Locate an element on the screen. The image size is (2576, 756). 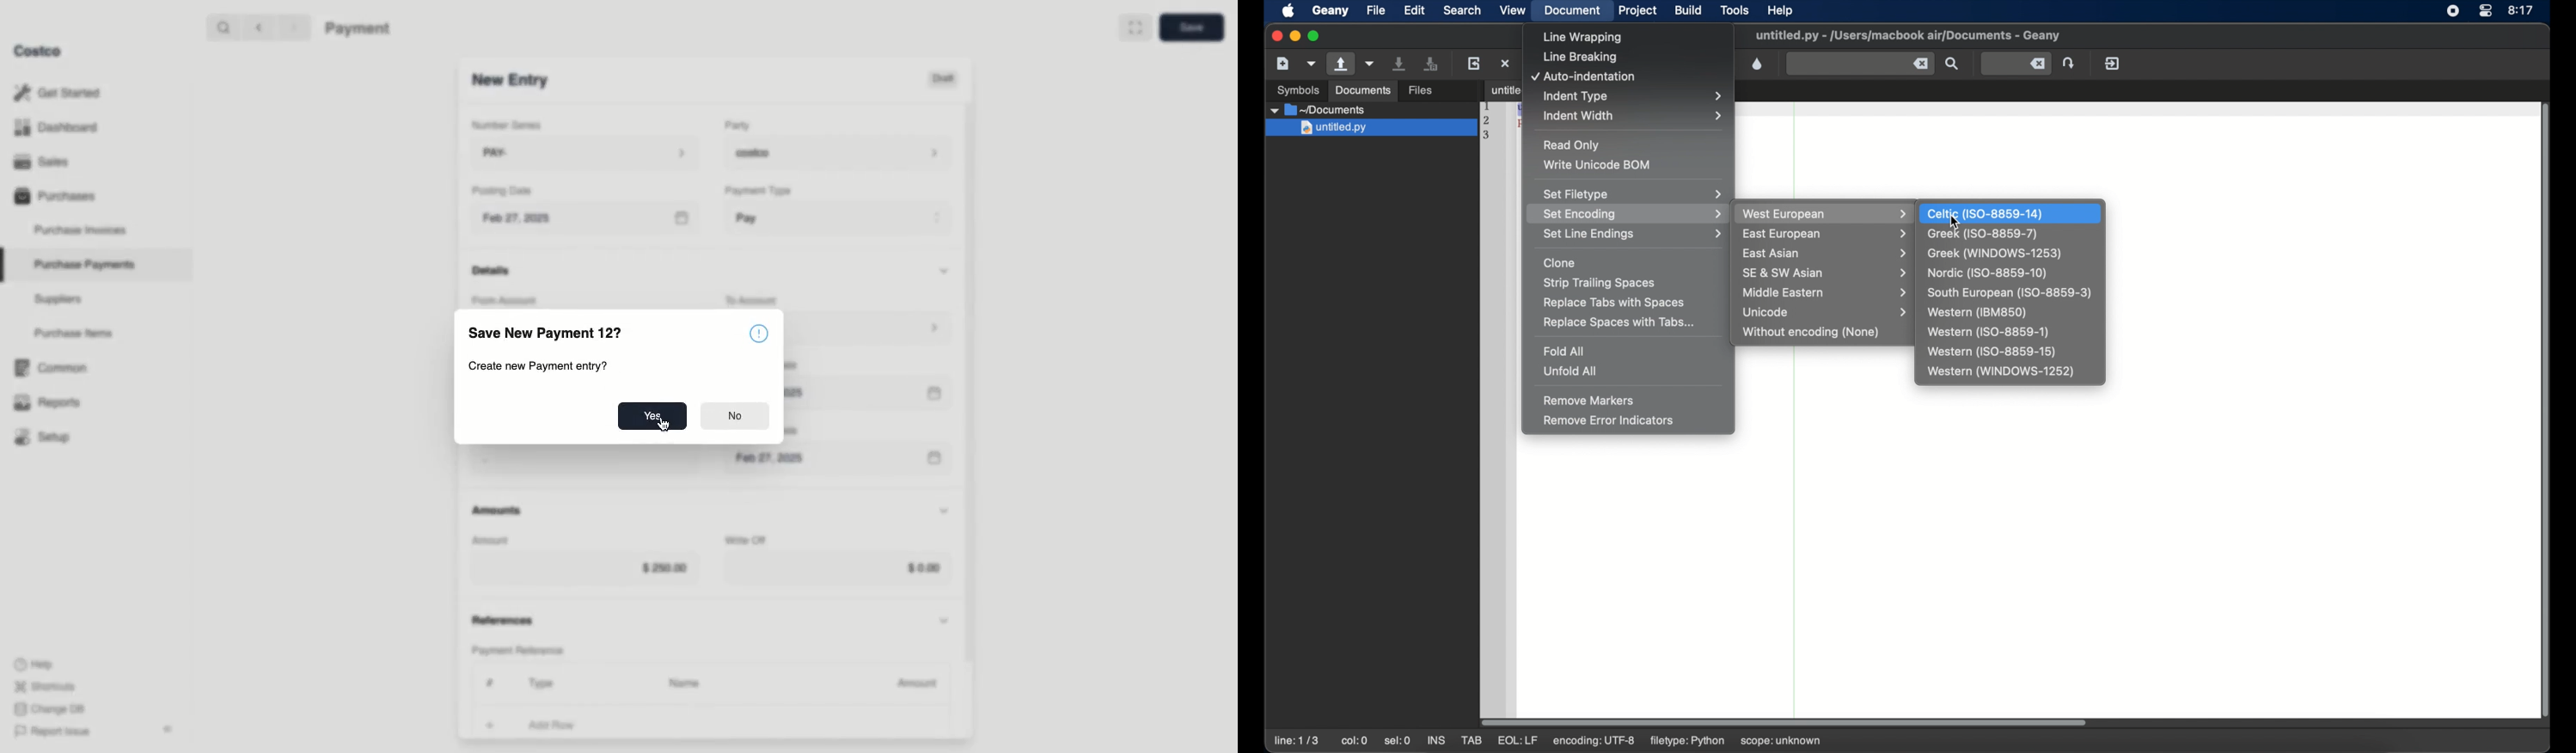
tools is located at coordinates (1735, 9).